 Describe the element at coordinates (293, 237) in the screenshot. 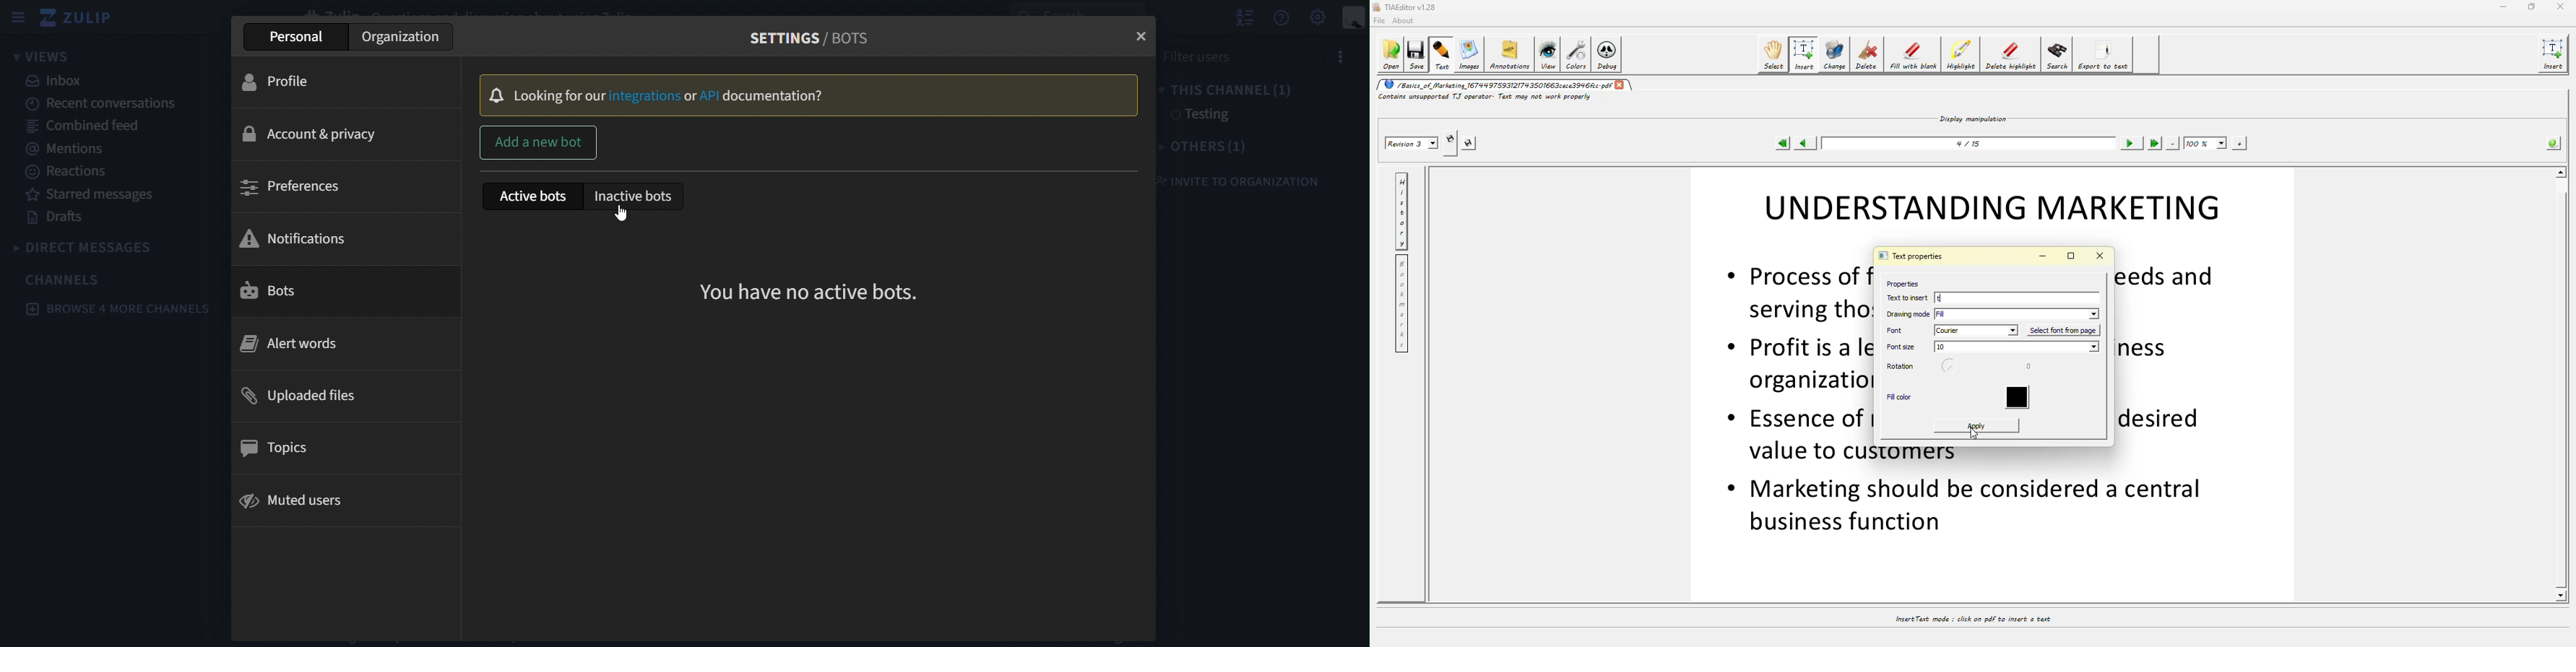

I see `notifications` at that location.